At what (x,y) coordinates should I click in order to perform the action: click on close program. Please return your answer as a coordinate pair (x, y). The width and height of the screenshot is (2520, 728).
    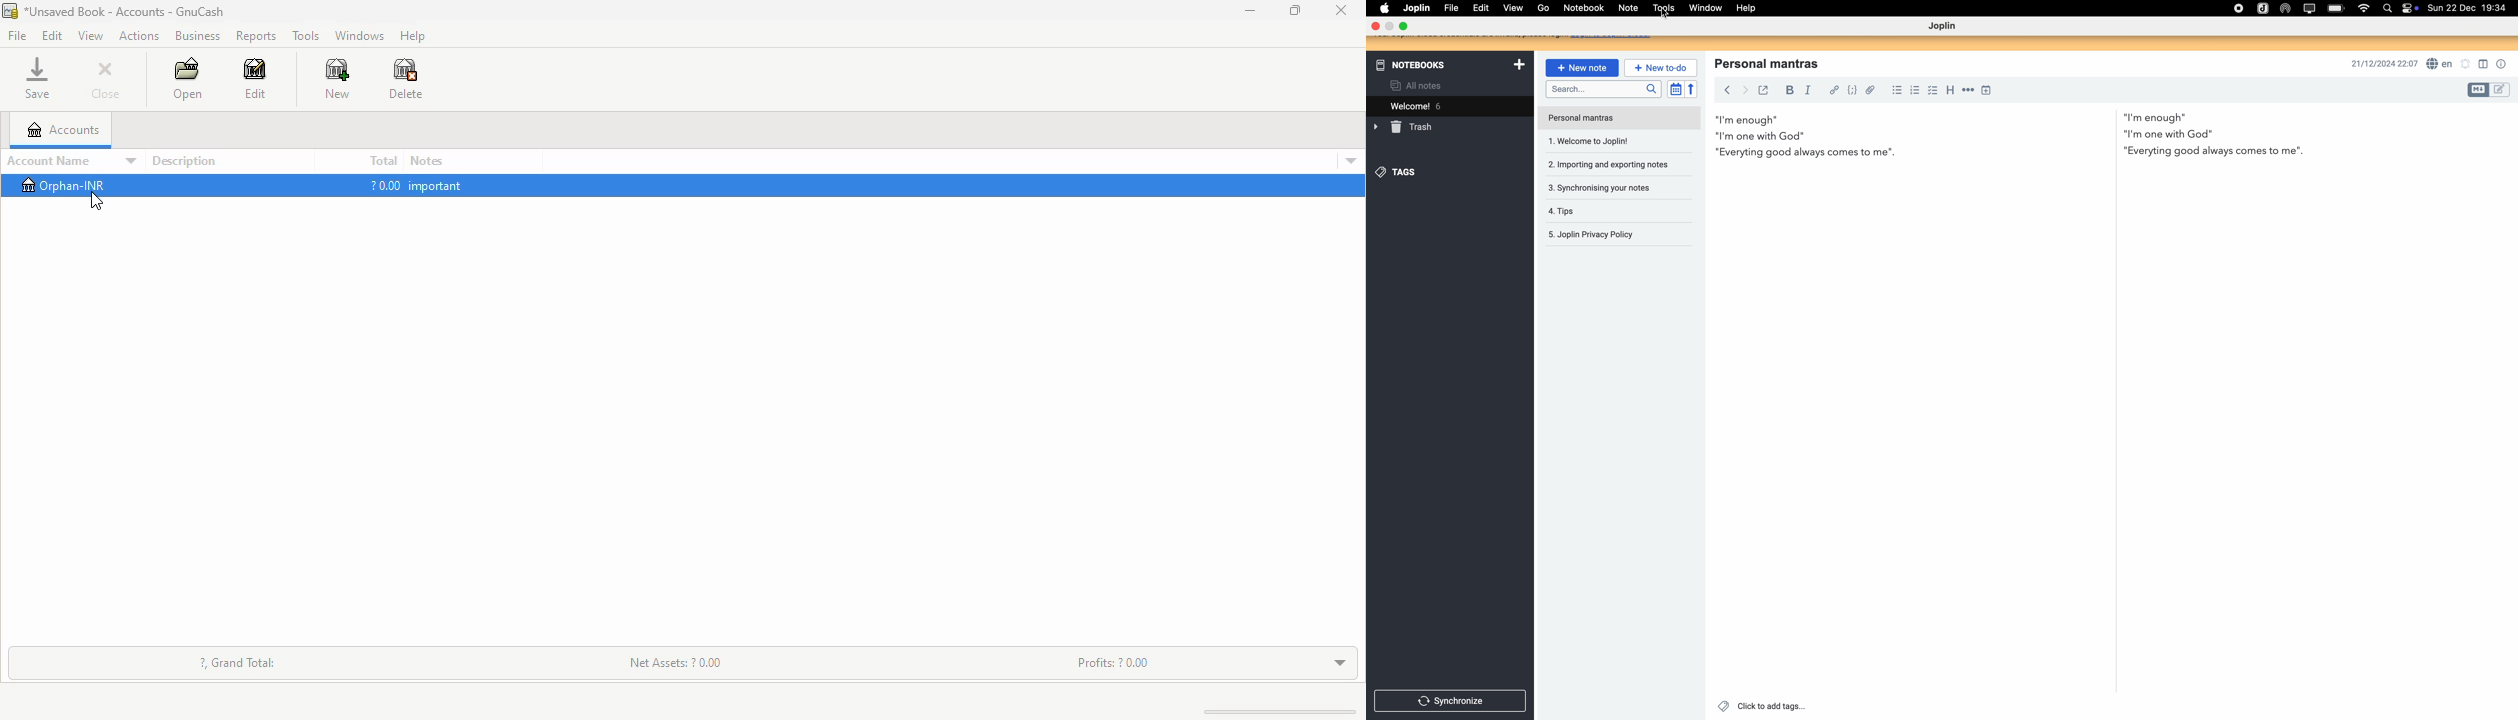
    Looking at the image, I should click on (1375, 25).